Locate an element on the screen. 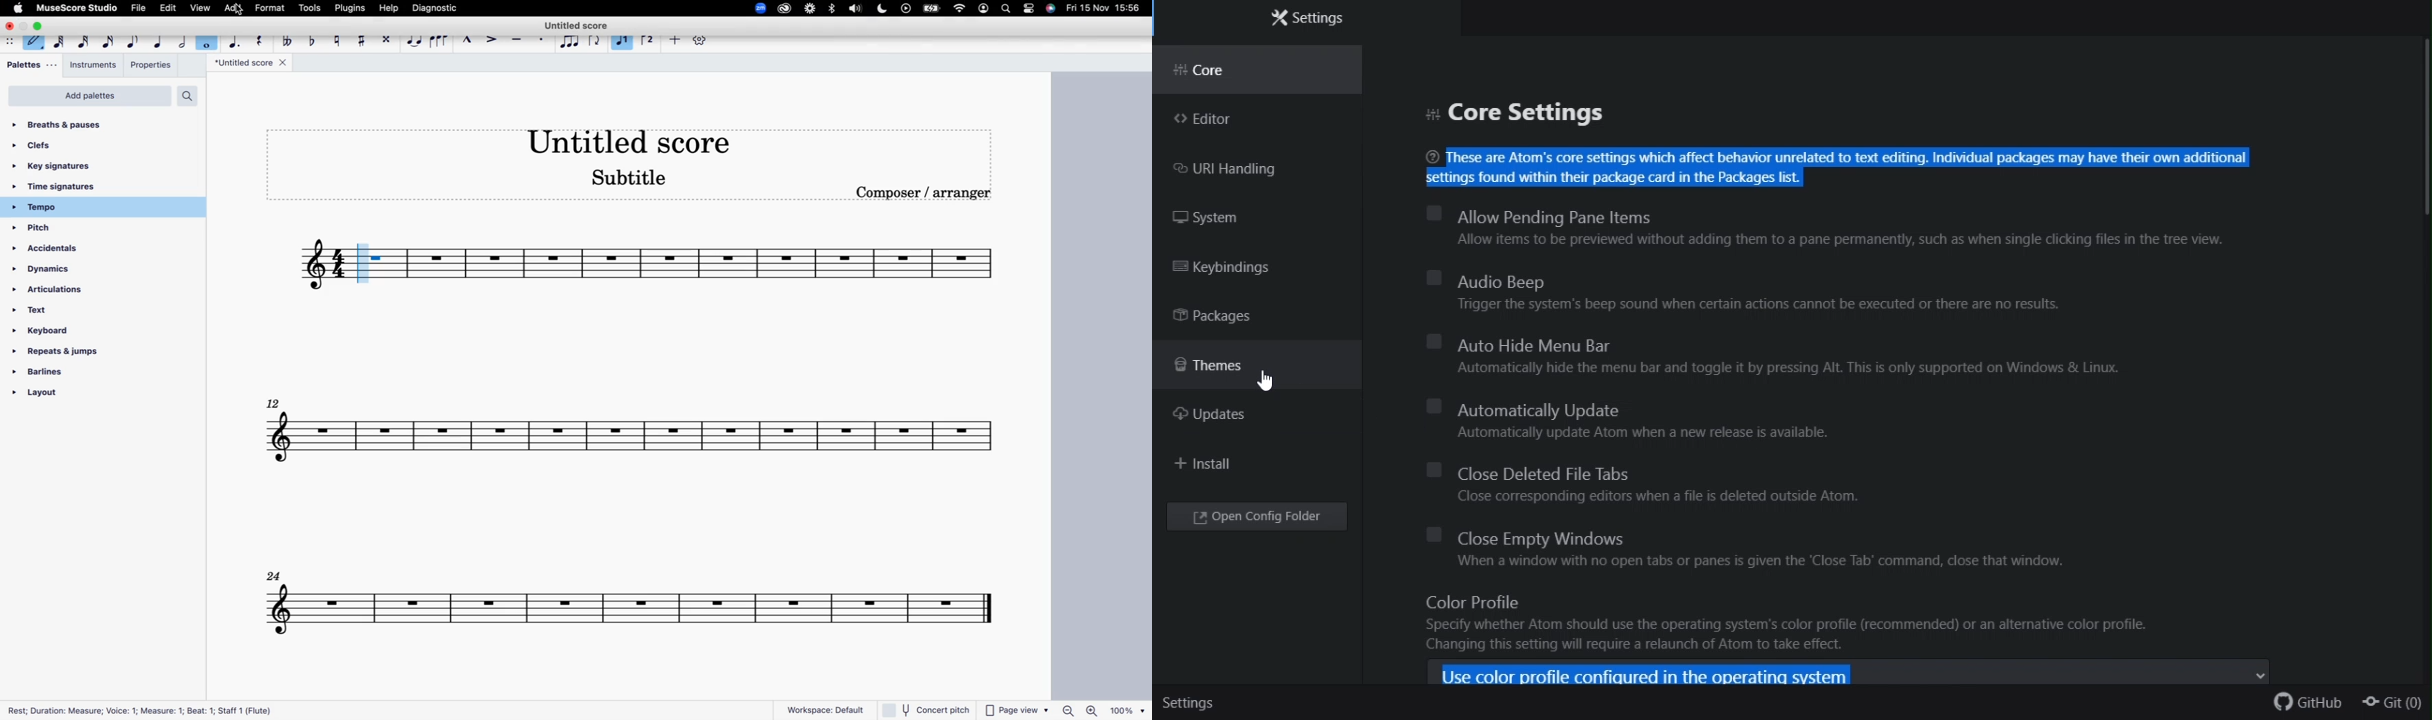 This screenshot has width=2436, height=728. plugins is located at coordinates (350, 8).